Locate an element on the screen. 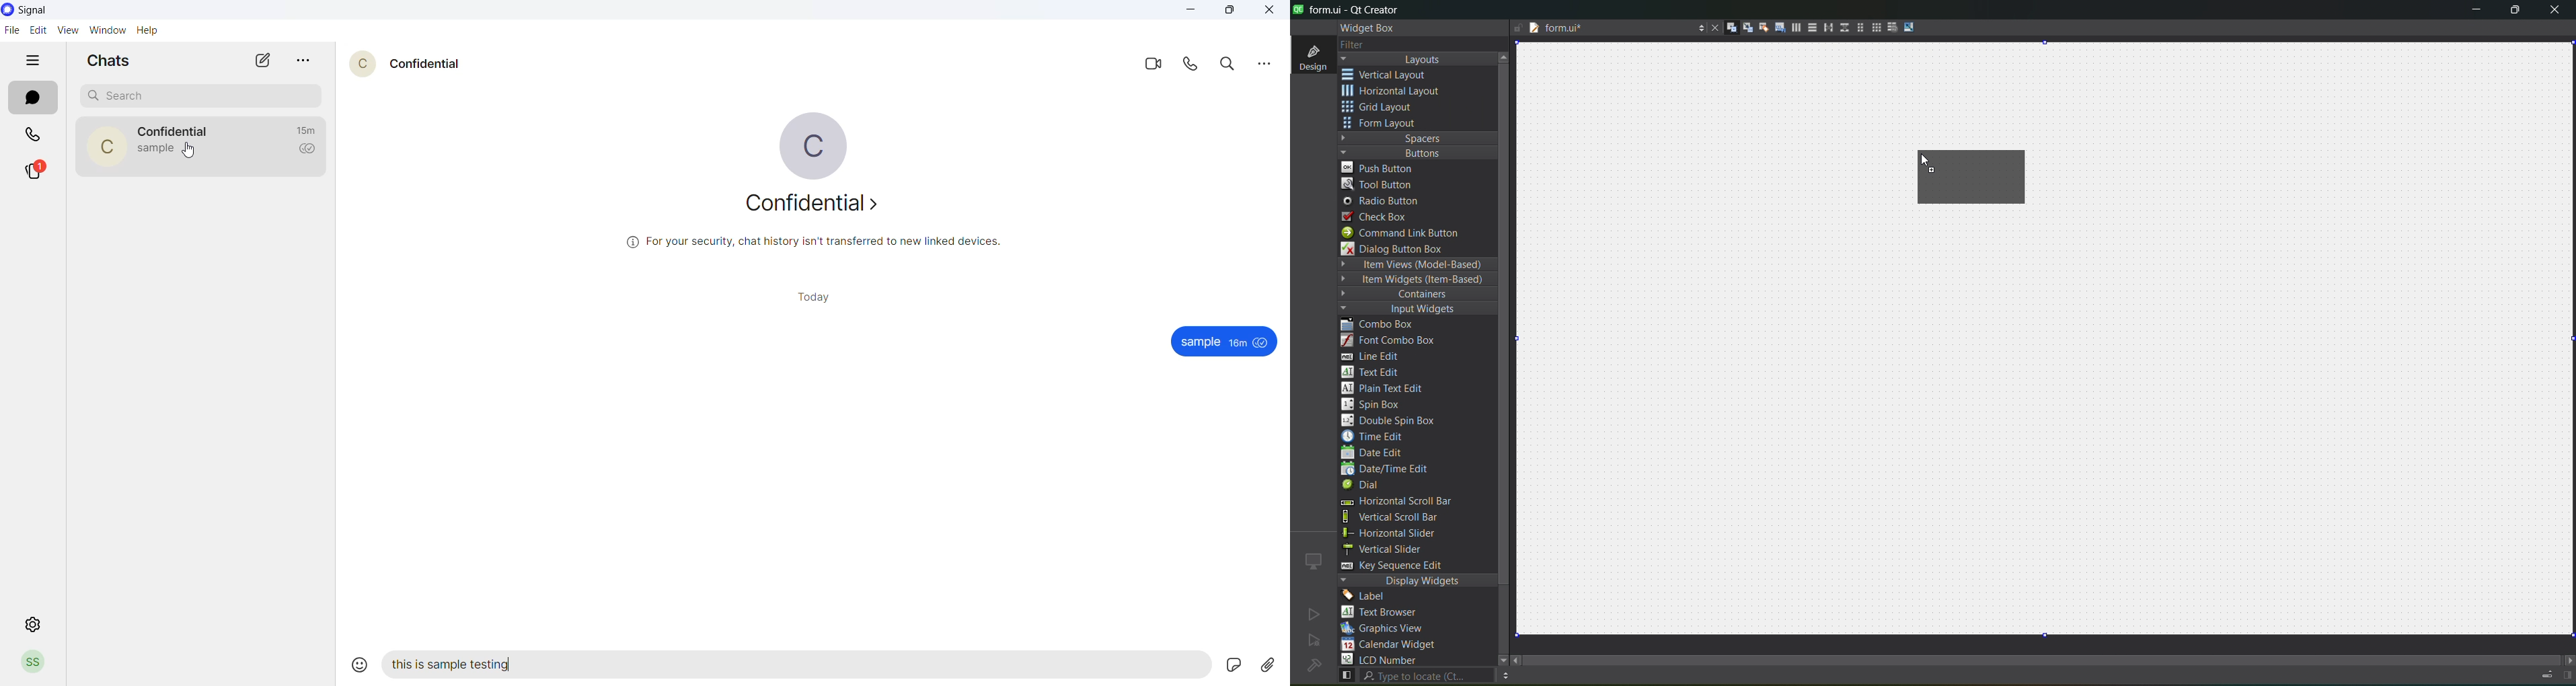  calendar is located at coordinates (1391, 646).